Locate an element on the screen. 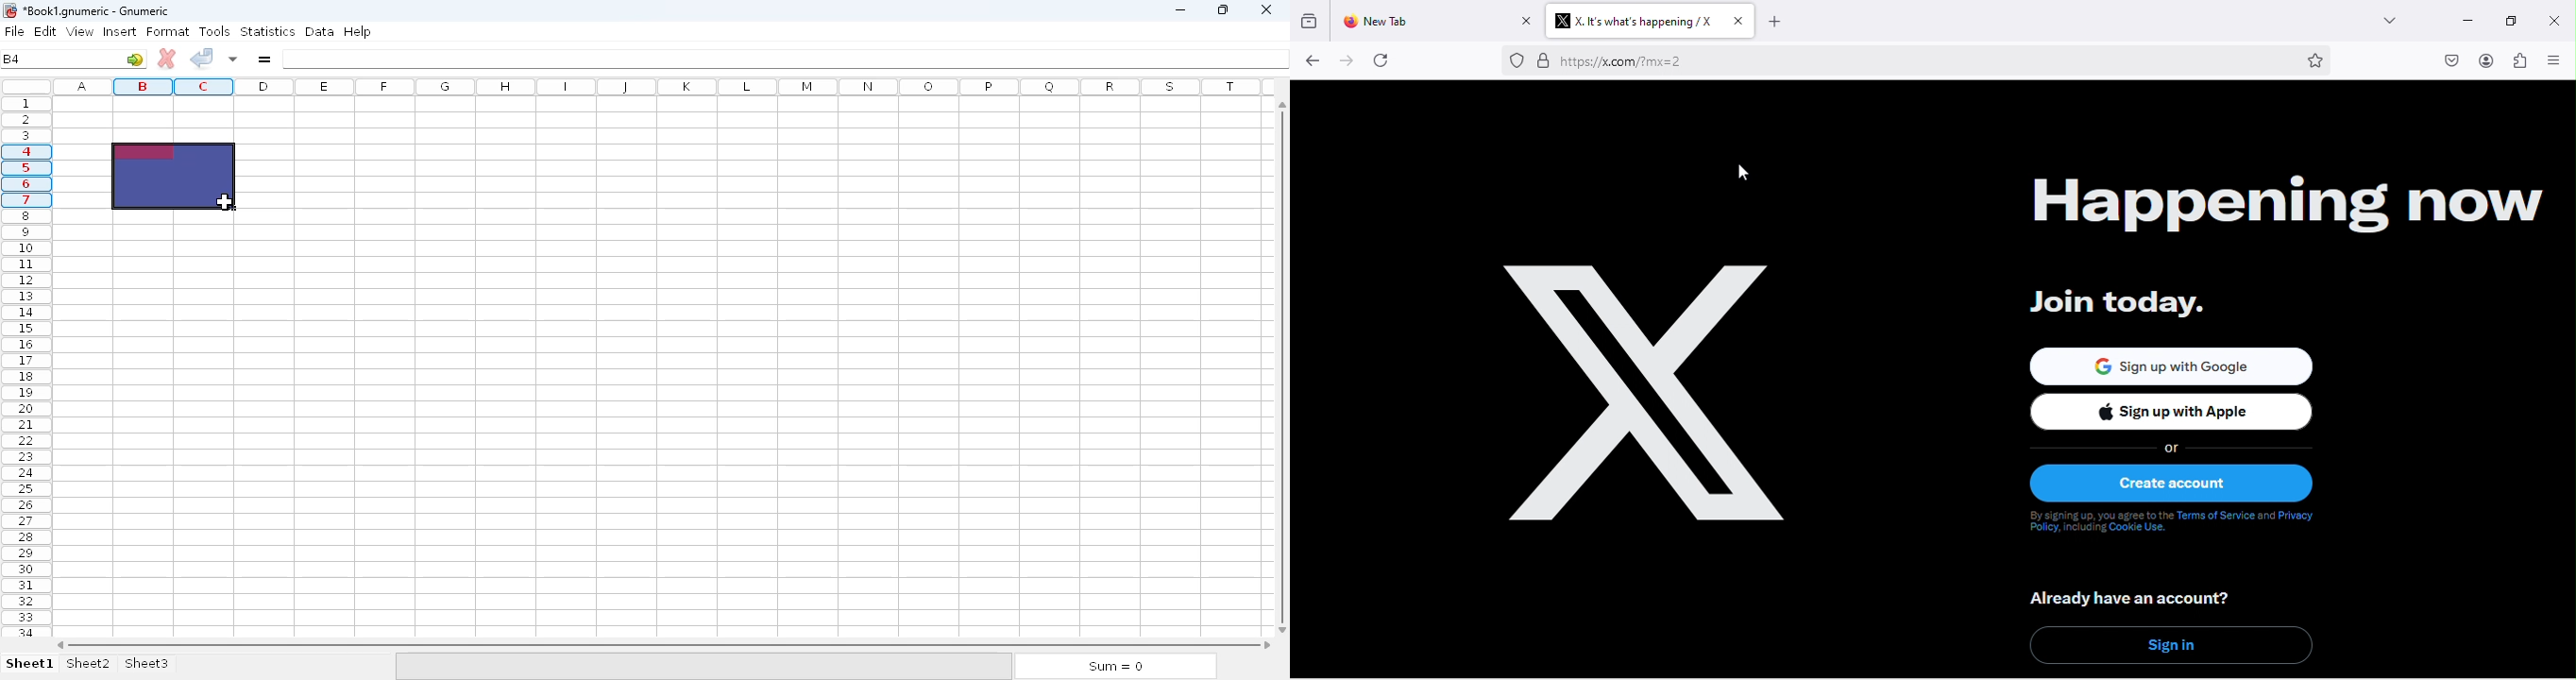  accept changes in multiple cells is located at coordinates (233, 59).